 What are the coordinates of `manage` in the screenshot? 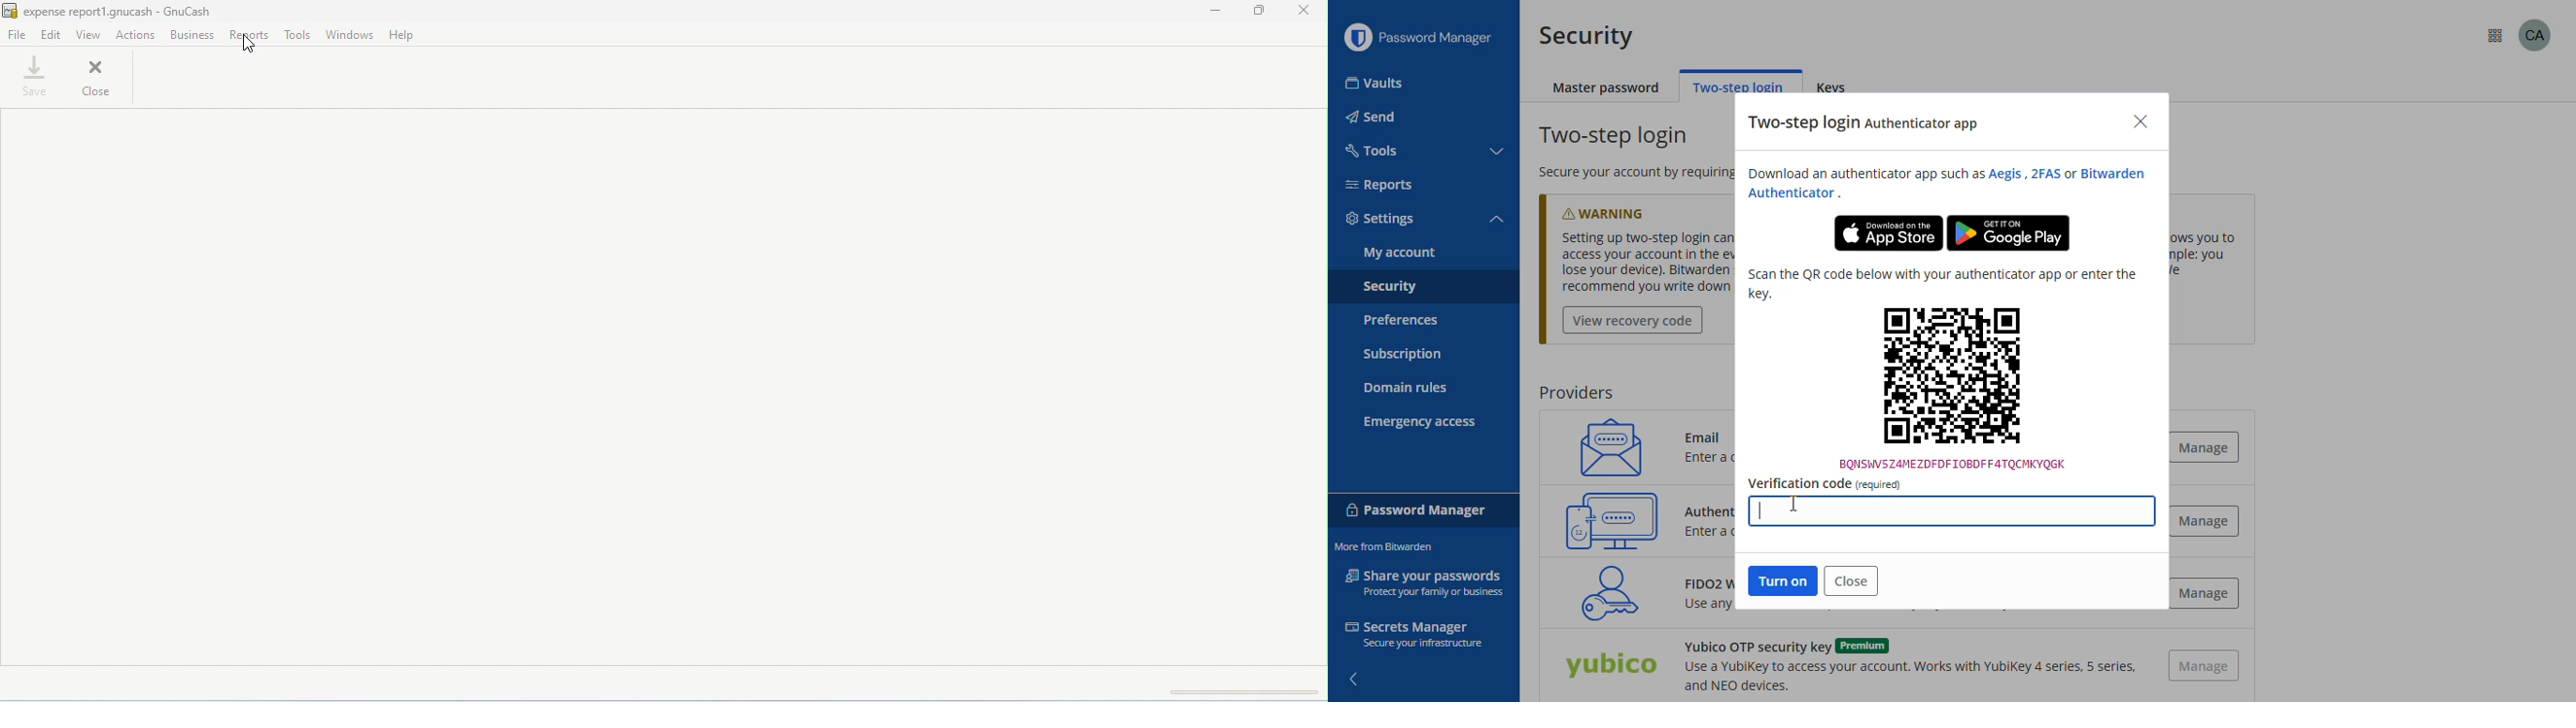 It's located at (2204, 520).